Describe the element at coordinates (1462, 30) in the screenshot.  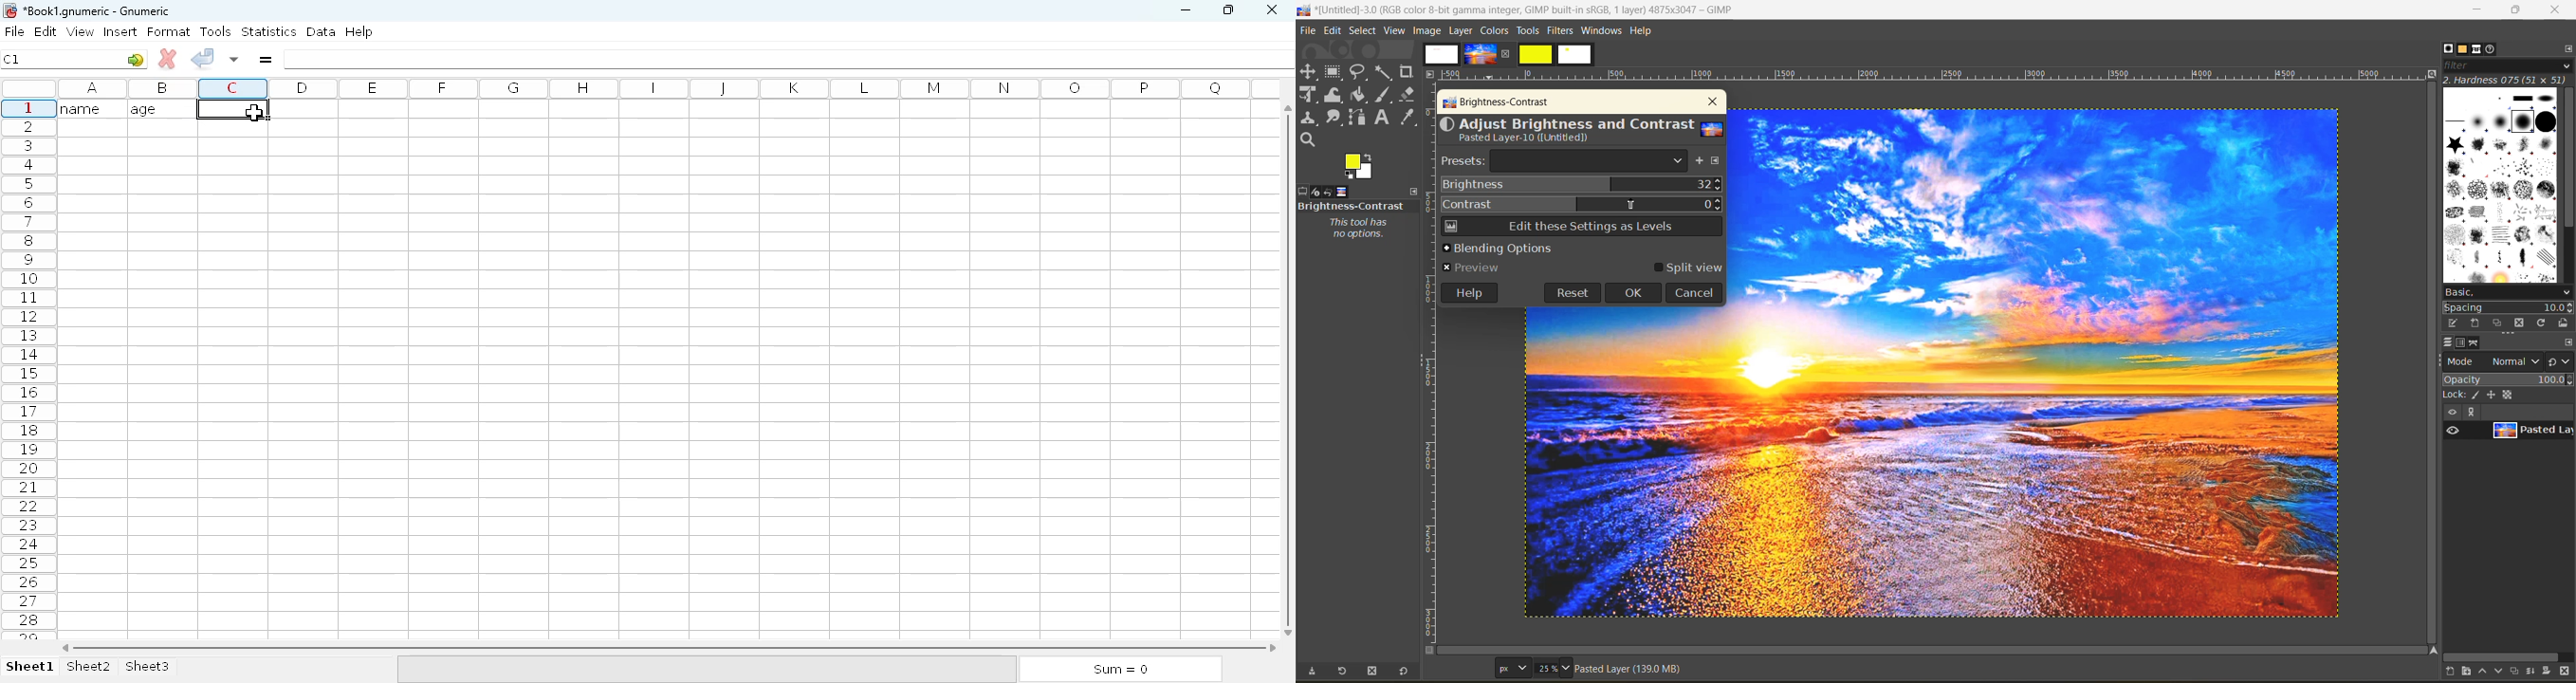
I see `layer` at that location.